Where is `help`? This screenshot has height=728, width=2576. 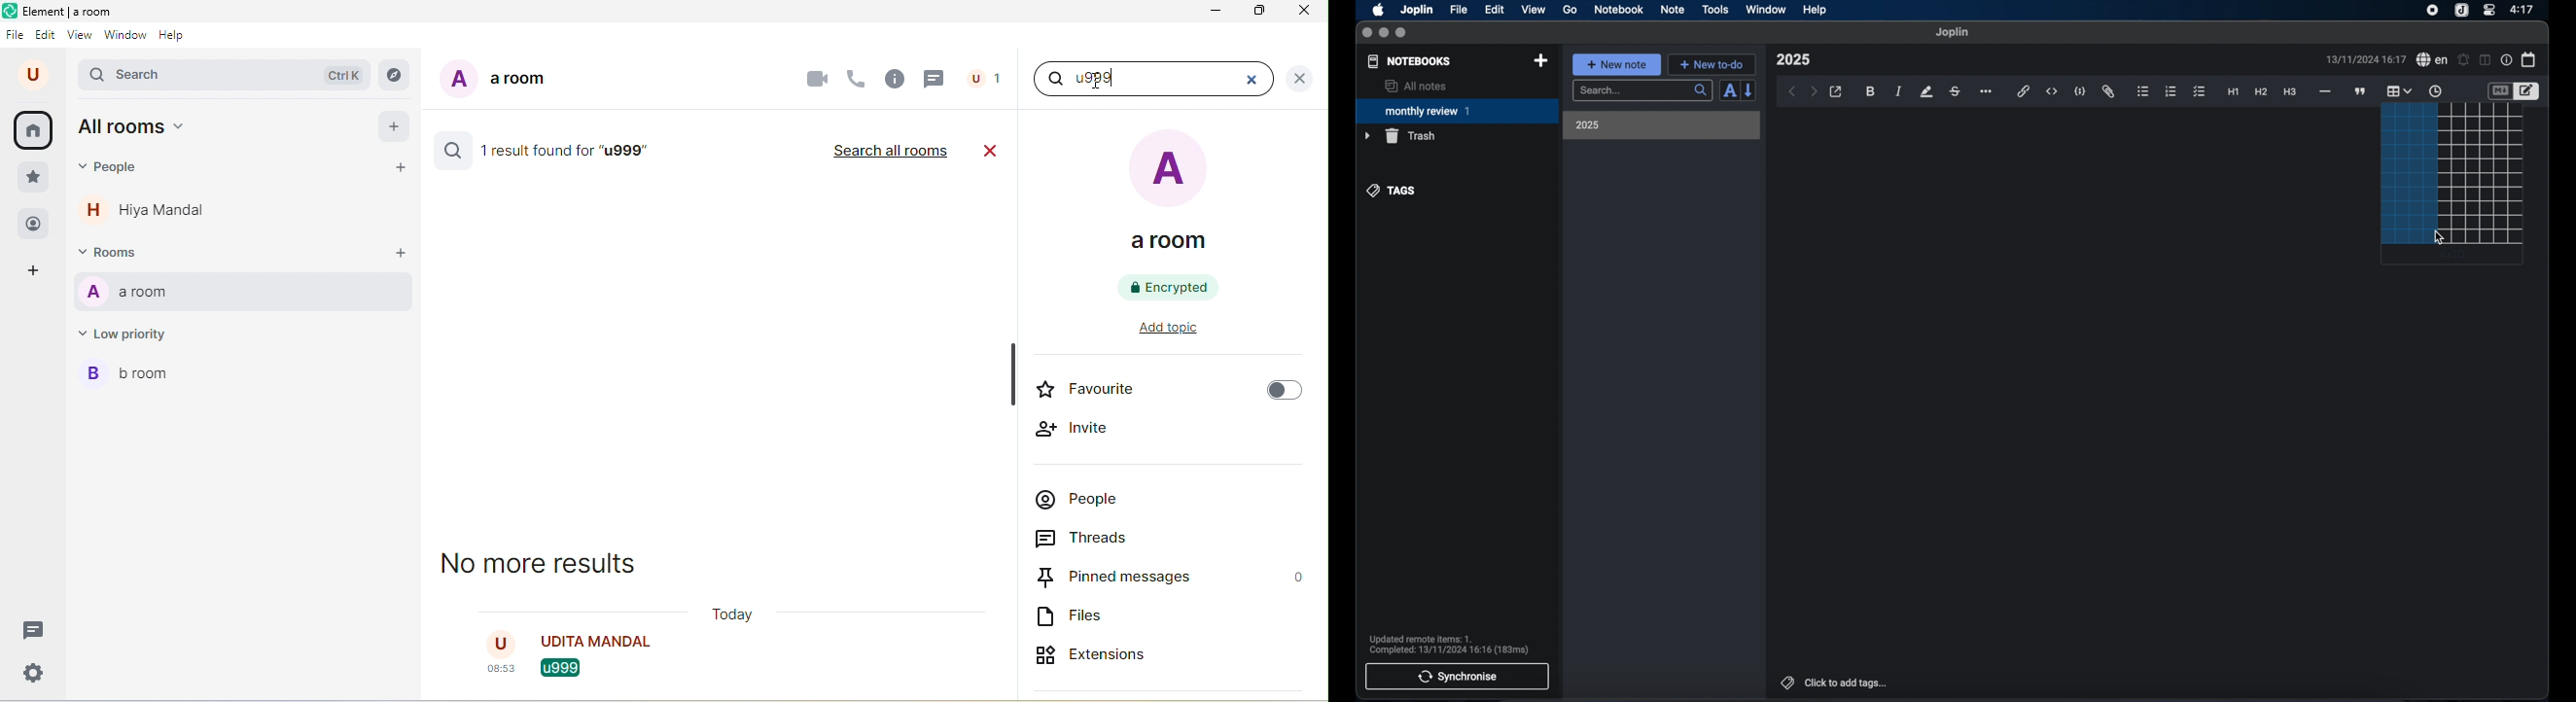
help is located at coordinates (1816, 10).